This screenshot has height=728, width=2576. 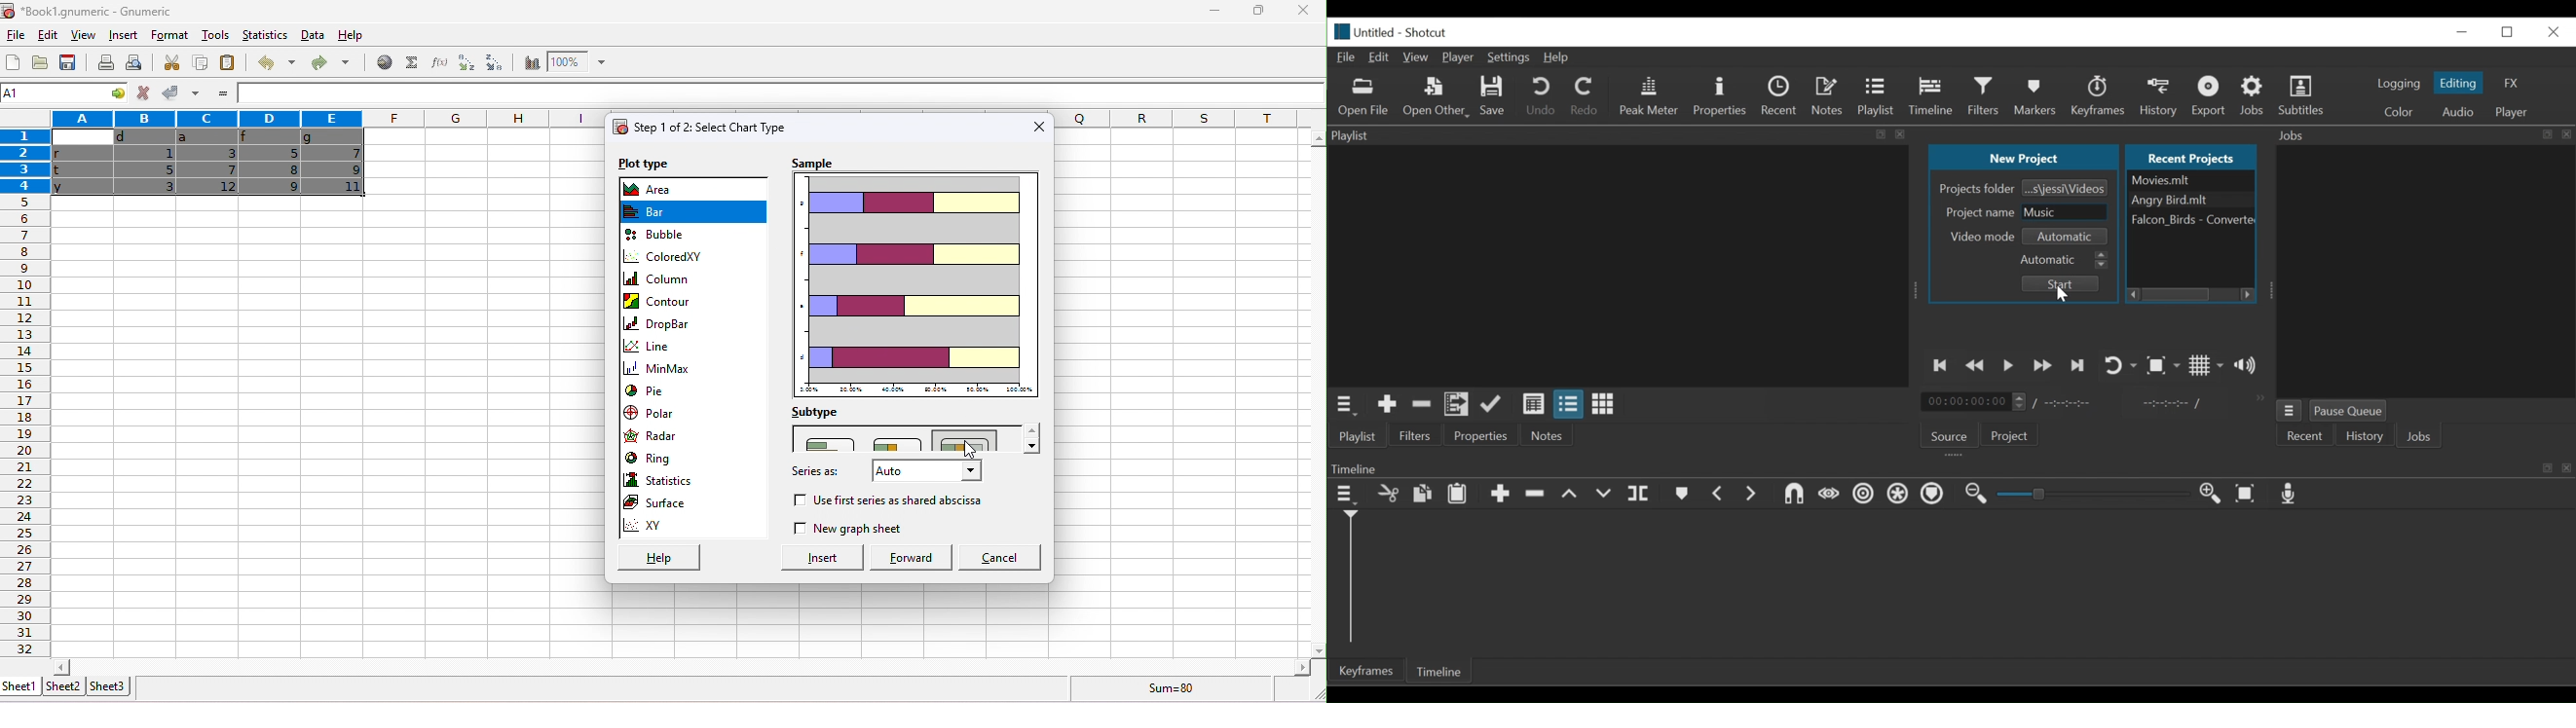 What do you see at coordinates (659, 414) in the screenshot?
I see `polar` at bounding box center [659, 414].